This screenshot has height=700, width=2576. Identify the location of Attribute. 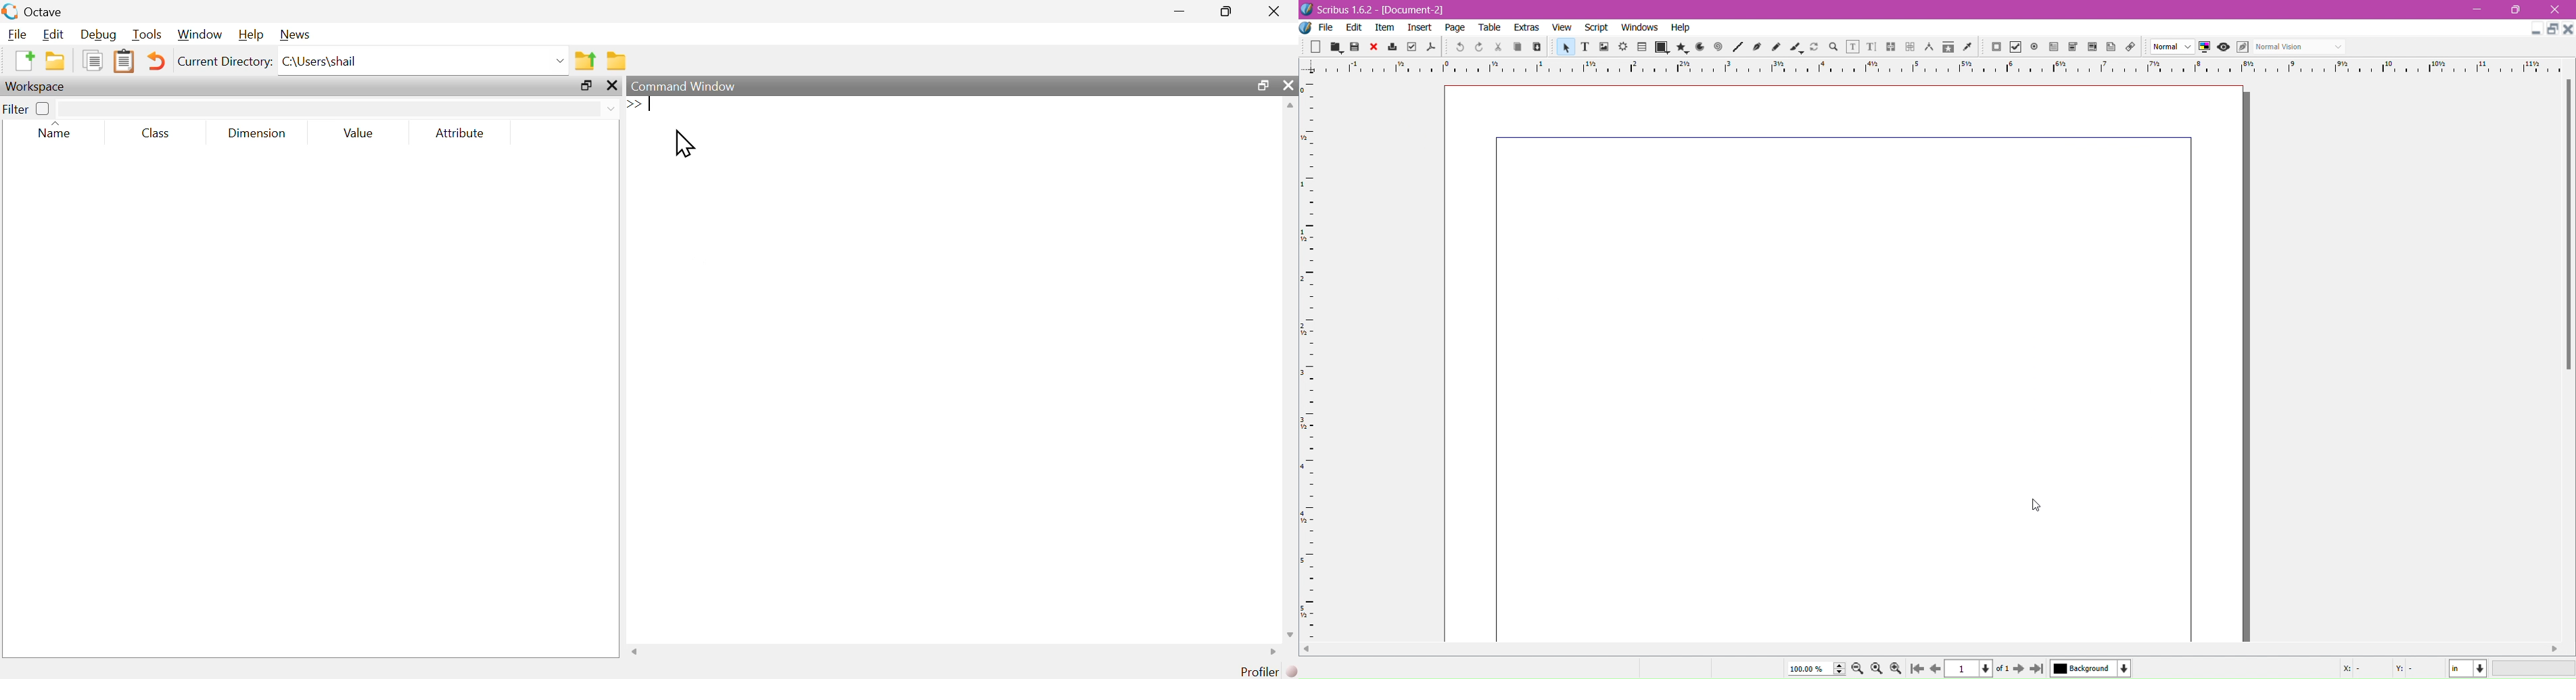
(461, 134).